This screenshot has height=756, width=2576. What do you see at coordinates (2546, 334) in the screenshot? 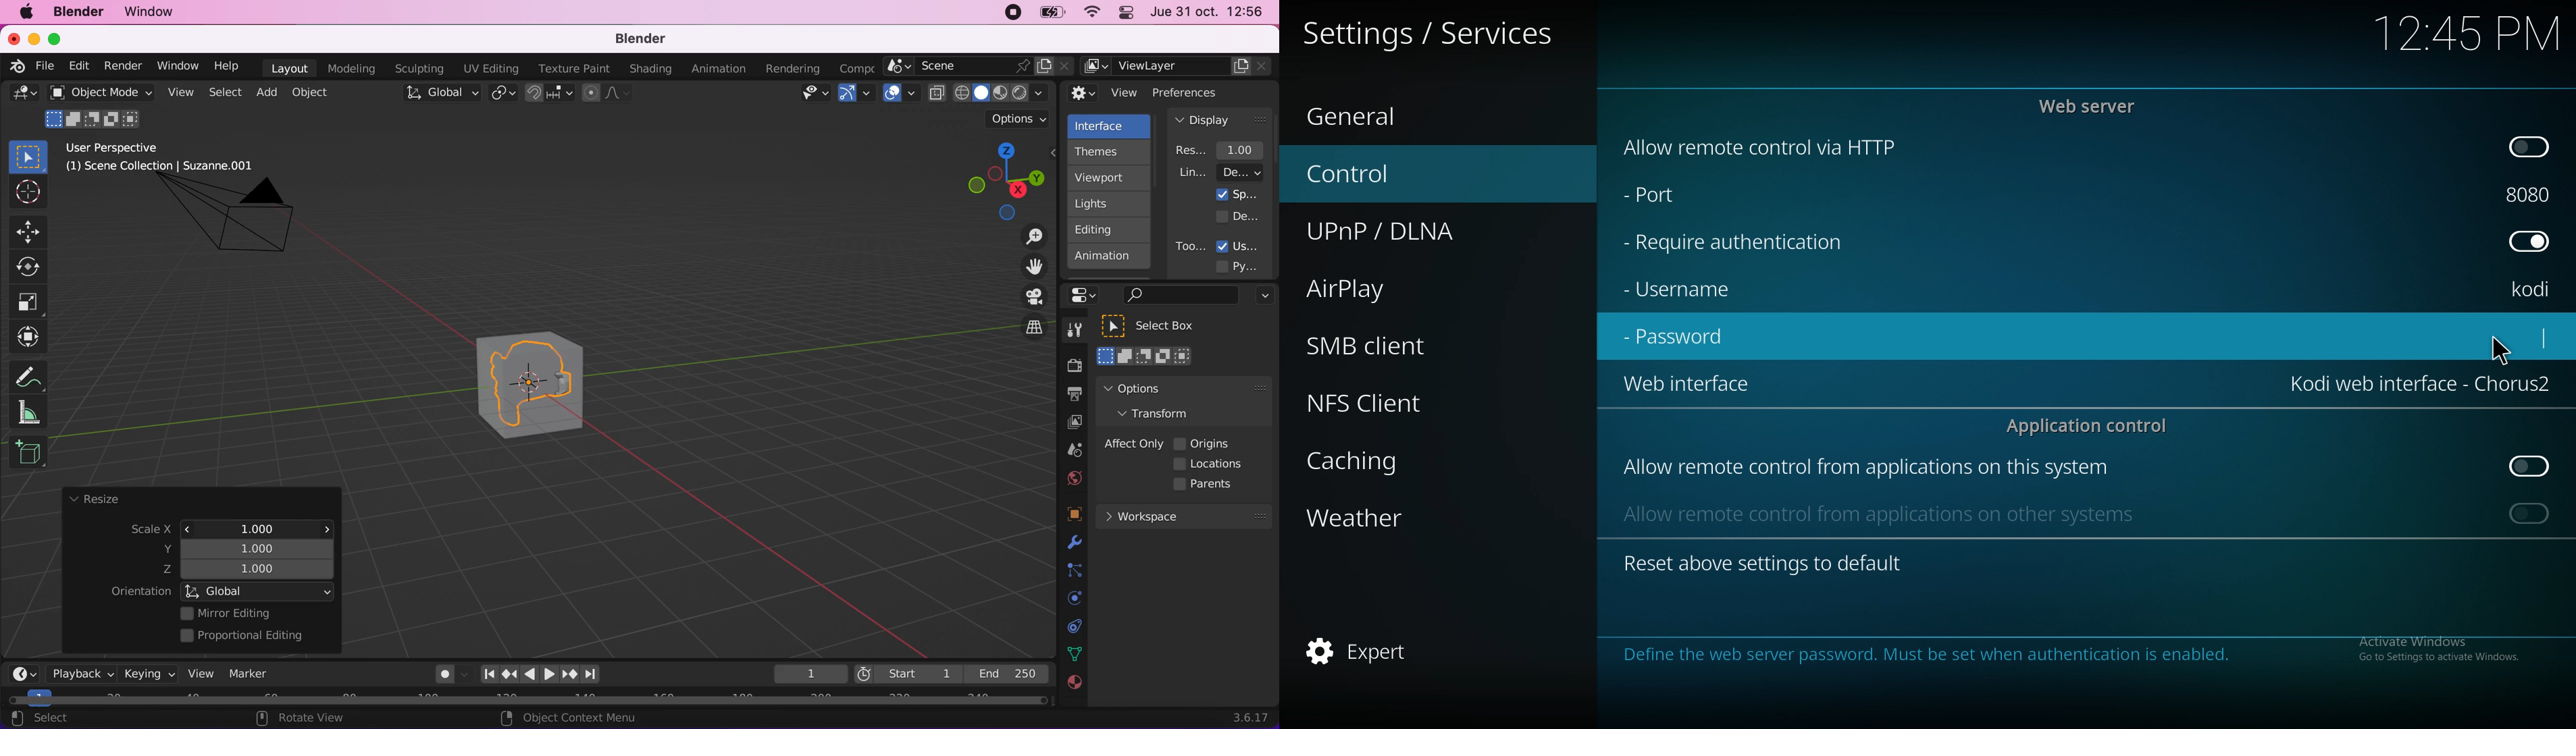
I see `typer` at bounding box center [2546, 334].